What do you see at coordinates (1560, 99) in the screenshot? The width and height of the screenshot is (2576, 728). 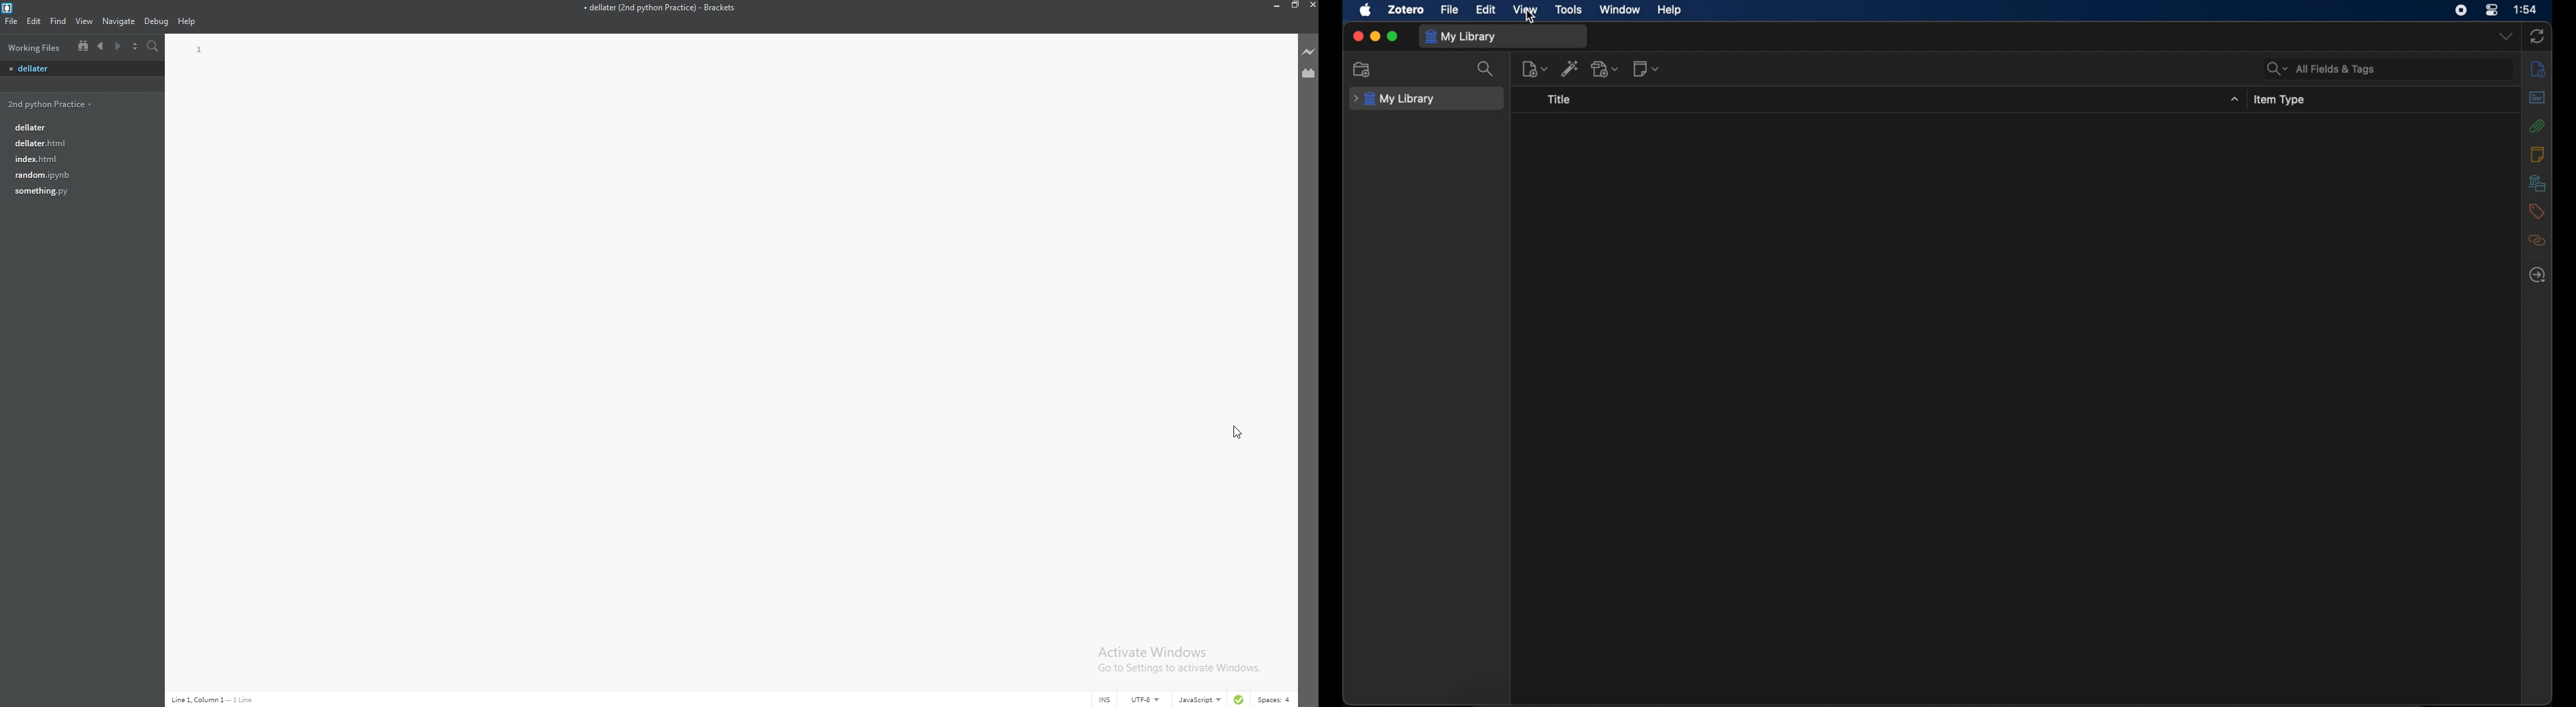 I see `title` at bounding box center [1560, 99].